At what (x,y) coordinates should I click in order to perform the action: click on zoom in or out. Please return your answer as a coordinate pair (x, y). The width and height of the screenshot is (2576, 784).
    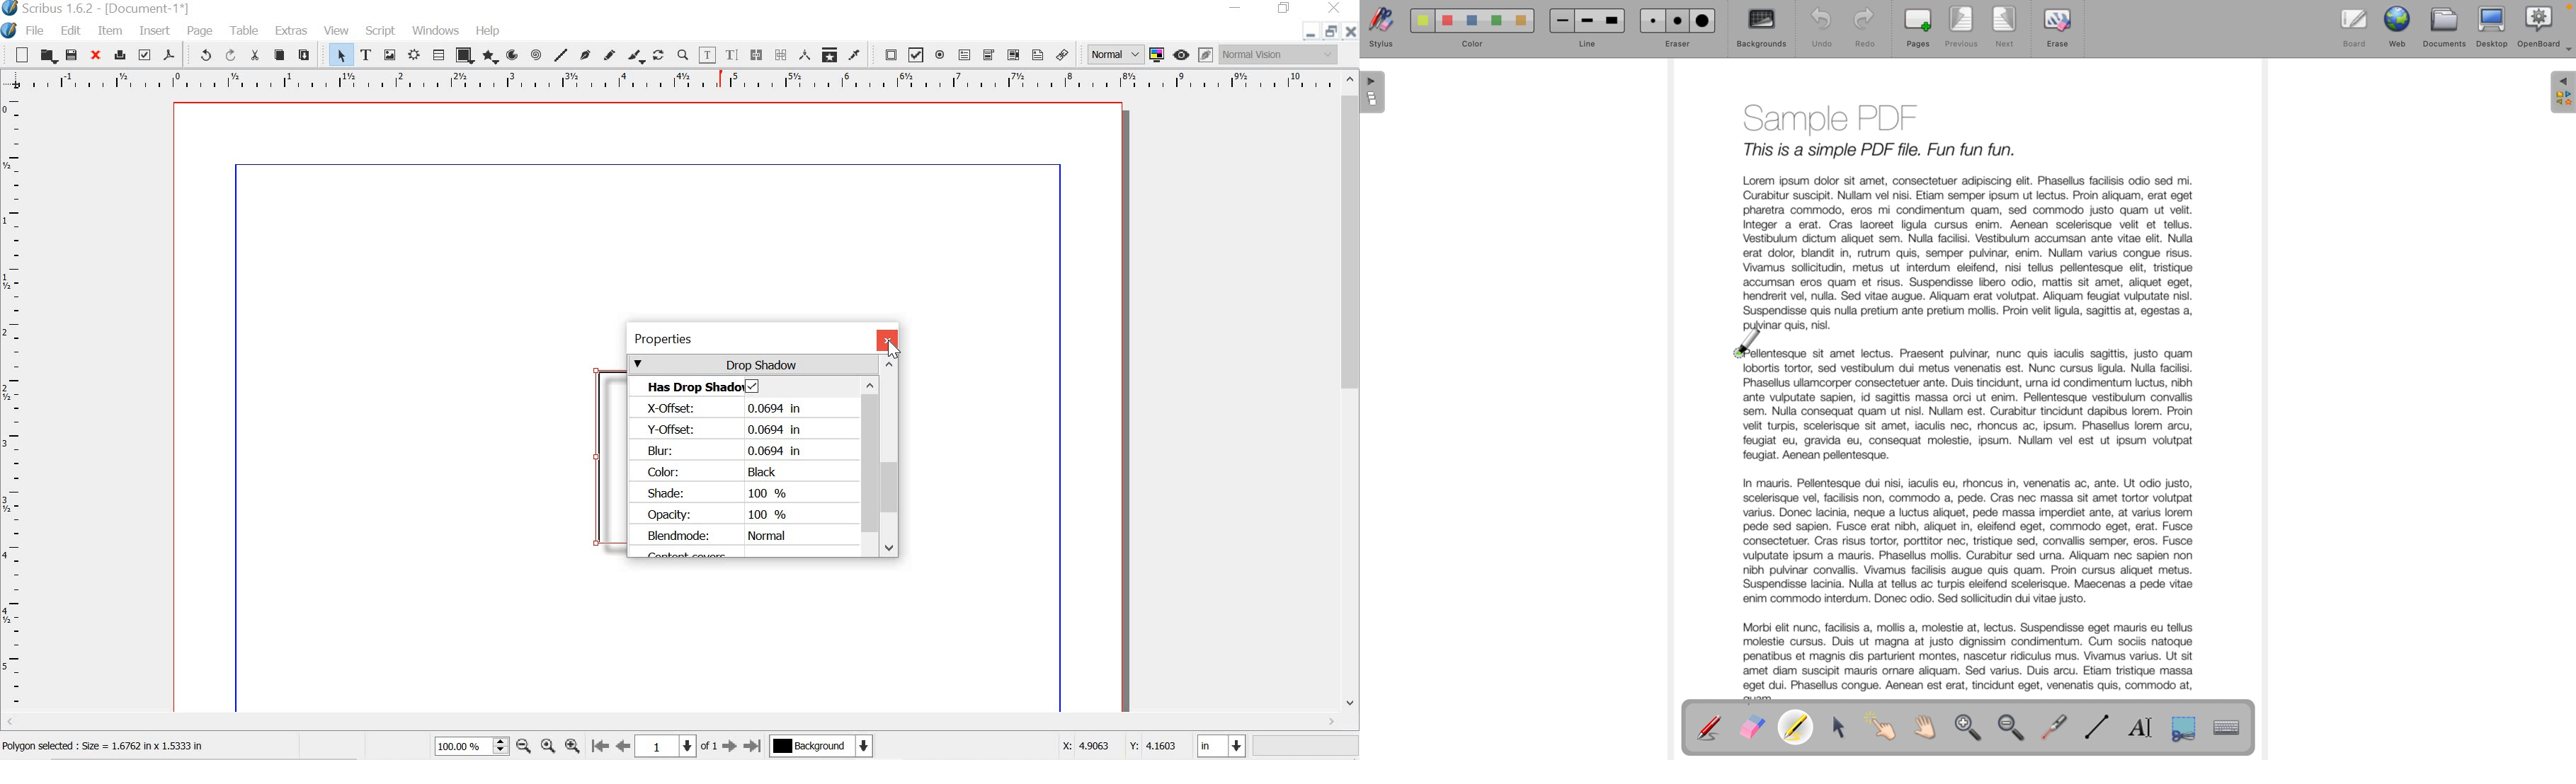
    Looking at the image, I should click on (683, 54).